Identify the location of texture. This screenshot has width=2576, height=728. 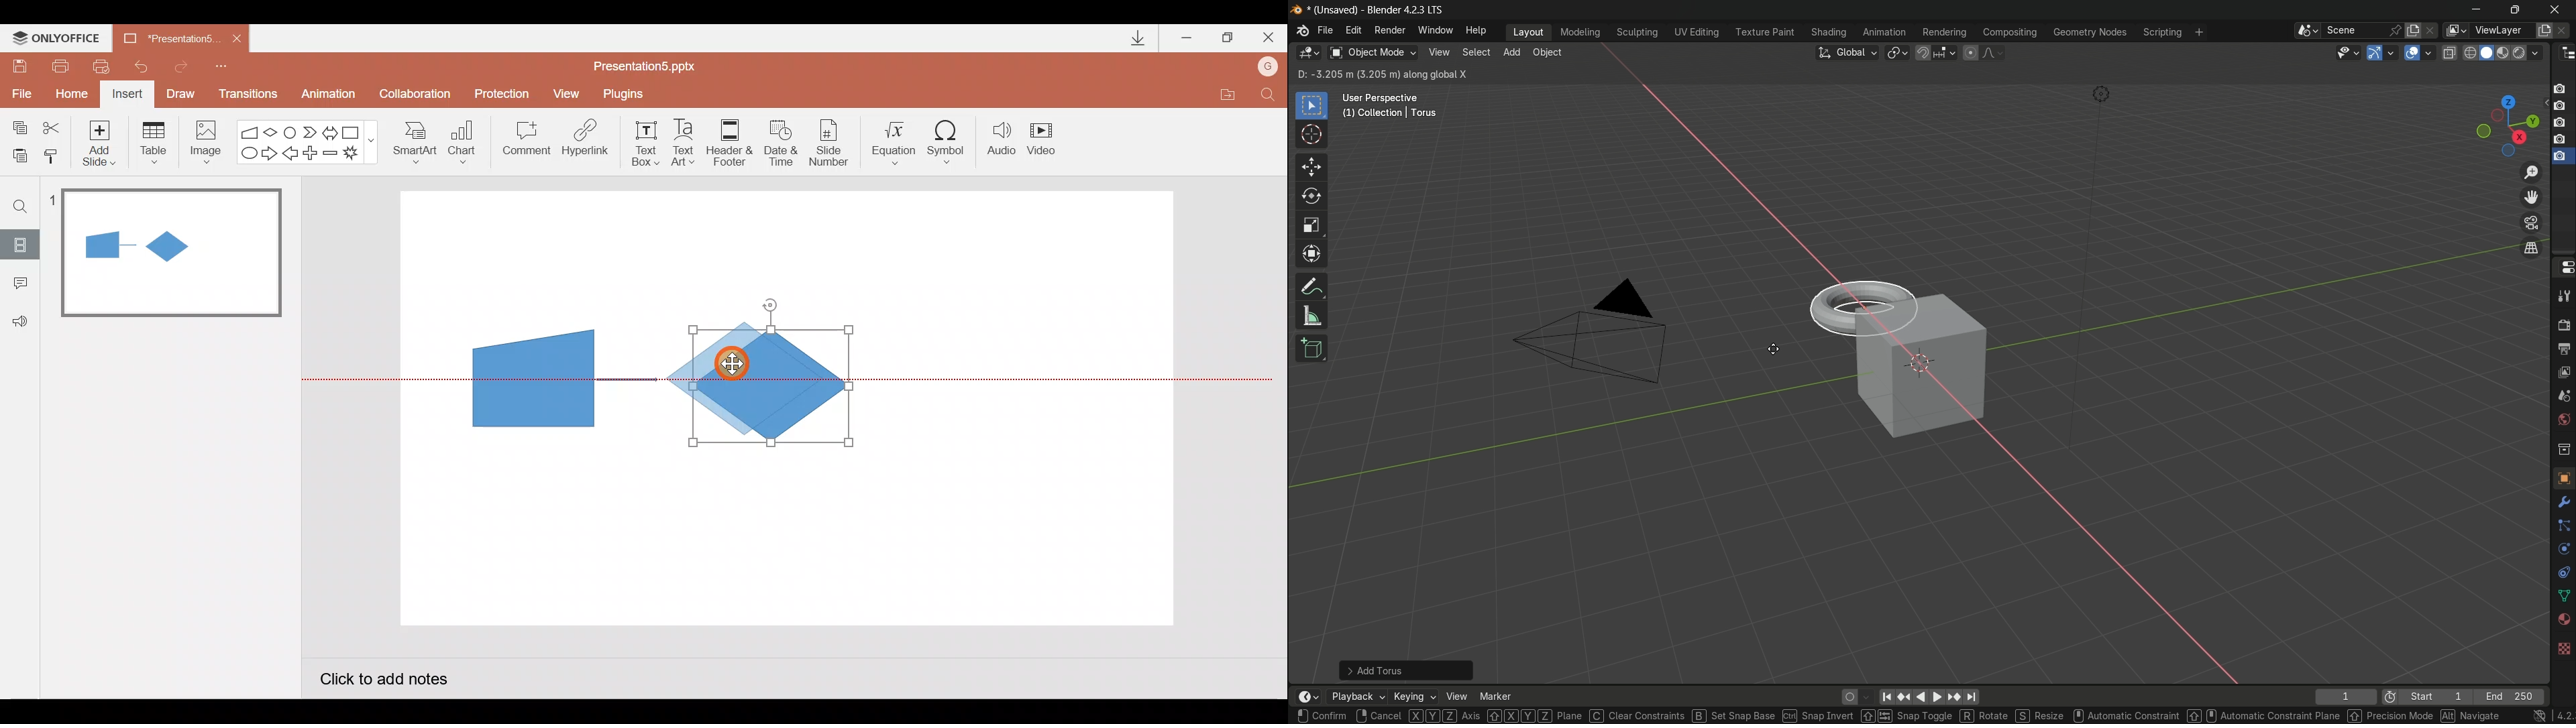
(2563, 648).